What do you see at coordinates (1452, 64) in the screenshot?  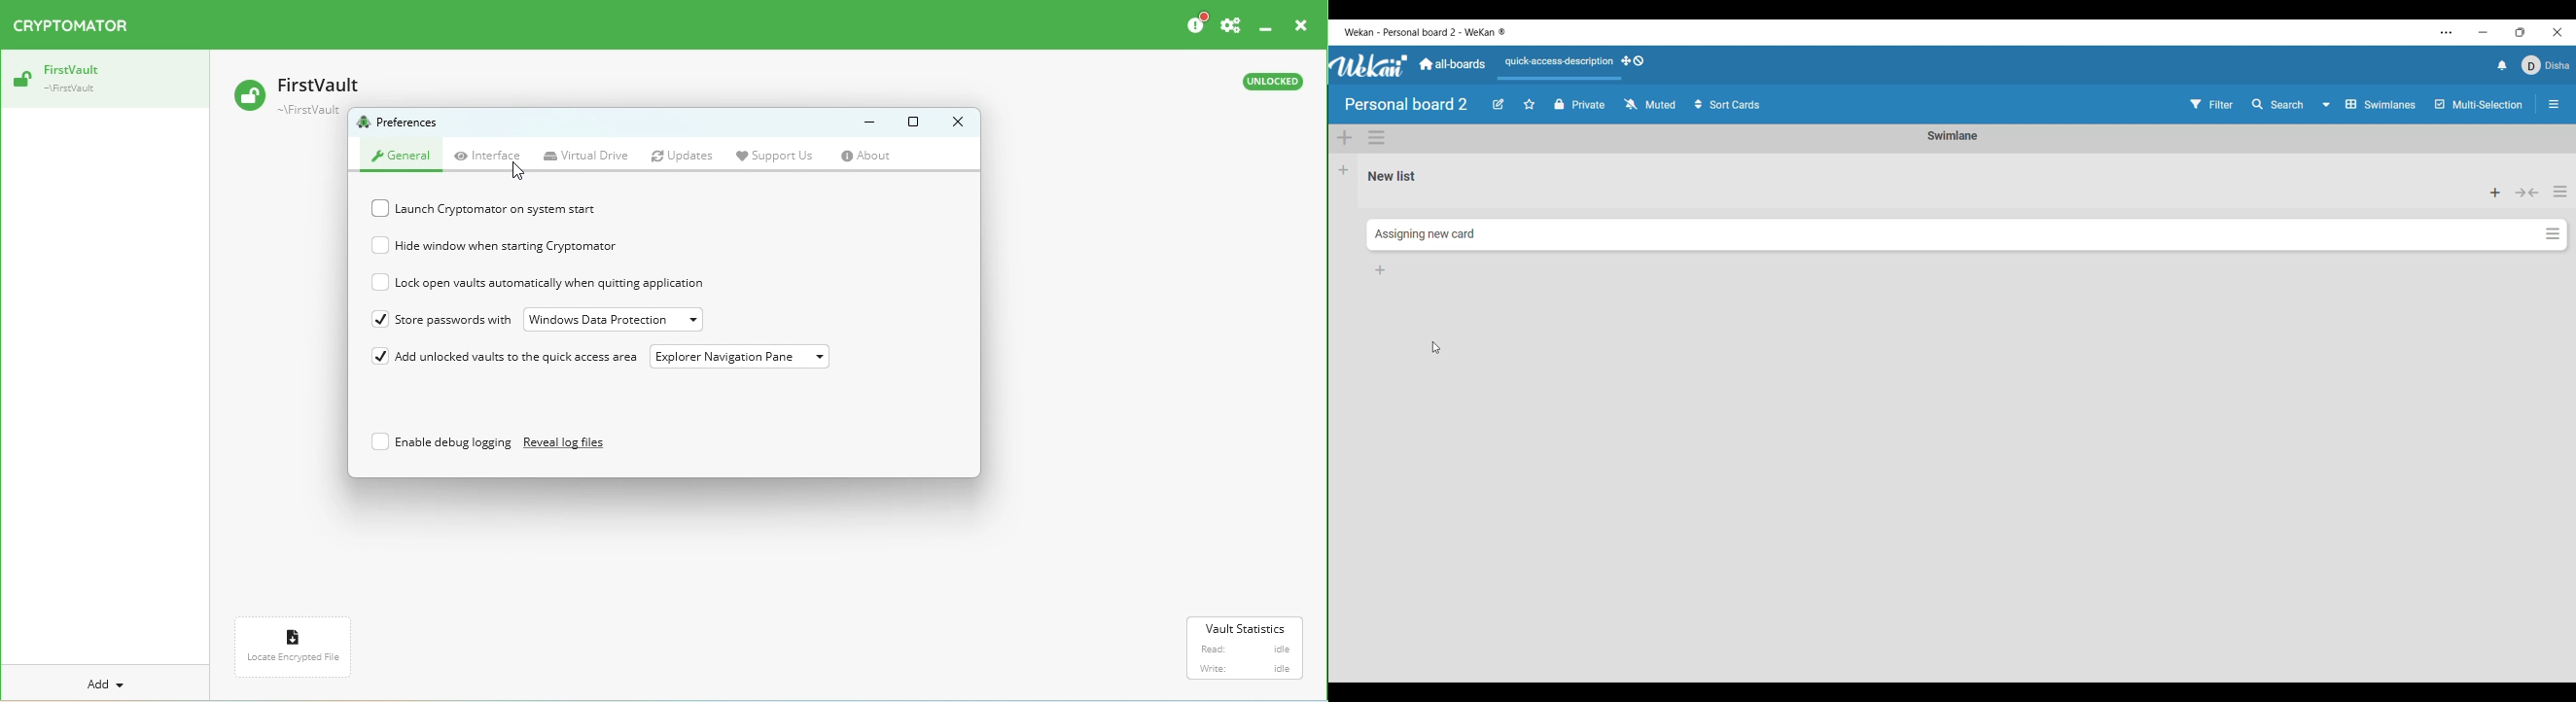 I see `Go to main dashboard` at bounding box center [1452, 64].